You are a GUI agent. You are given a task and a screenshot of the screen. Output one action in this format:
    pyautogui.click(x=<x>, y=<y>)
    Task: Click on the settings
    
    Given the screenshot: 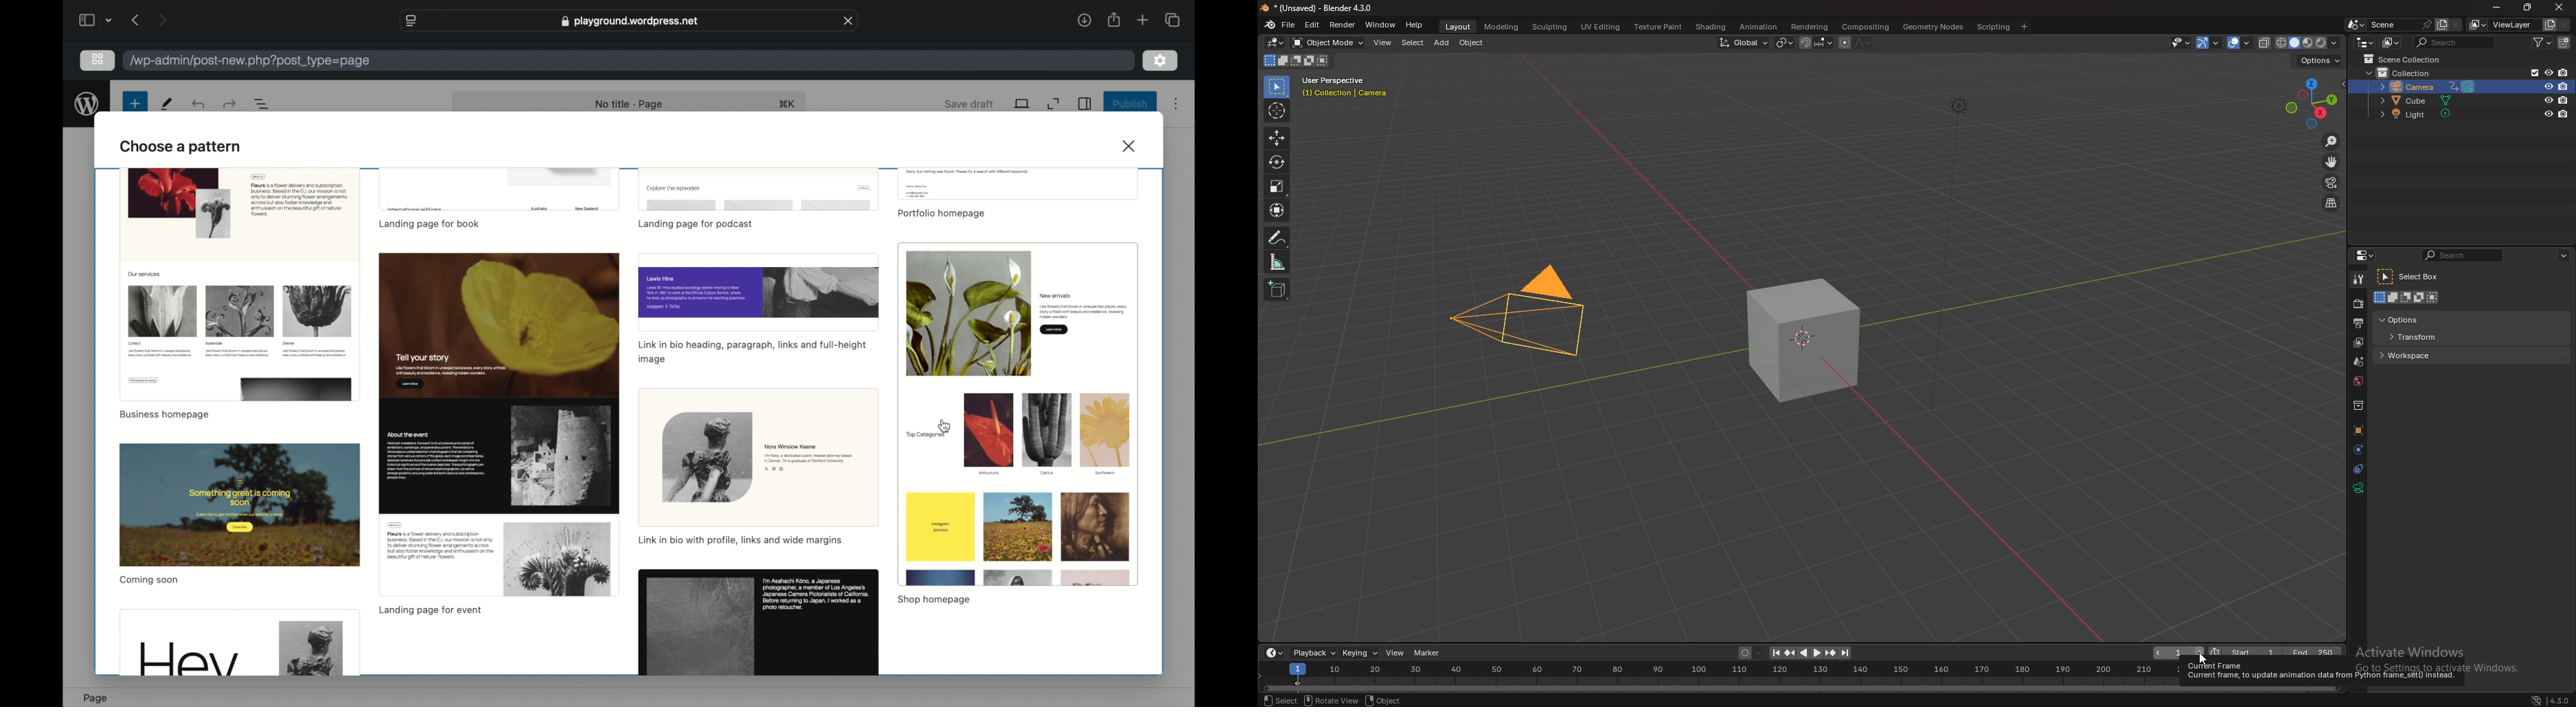 What is the action you would take?
    pyautogui.click(x=1161, y=62)
    